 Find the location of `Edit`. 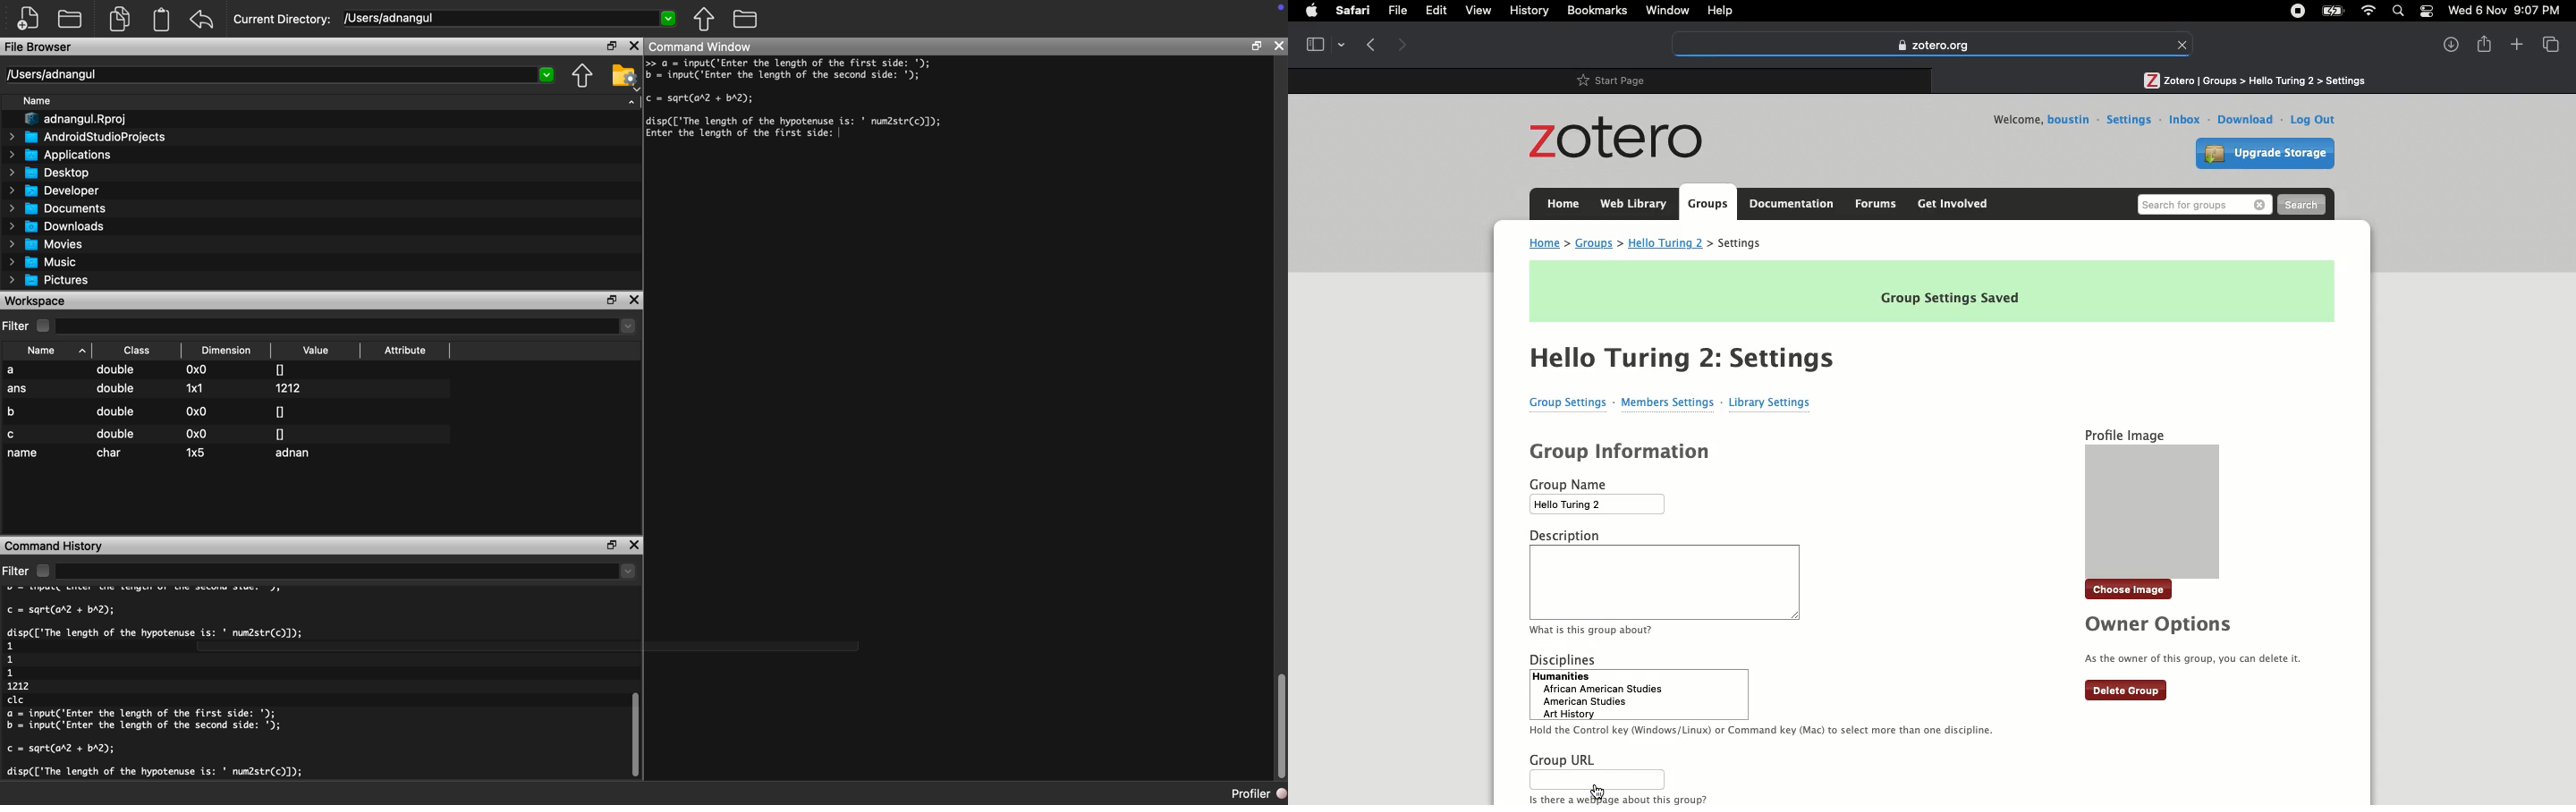

Edit is located at coordinates (1440, 13).